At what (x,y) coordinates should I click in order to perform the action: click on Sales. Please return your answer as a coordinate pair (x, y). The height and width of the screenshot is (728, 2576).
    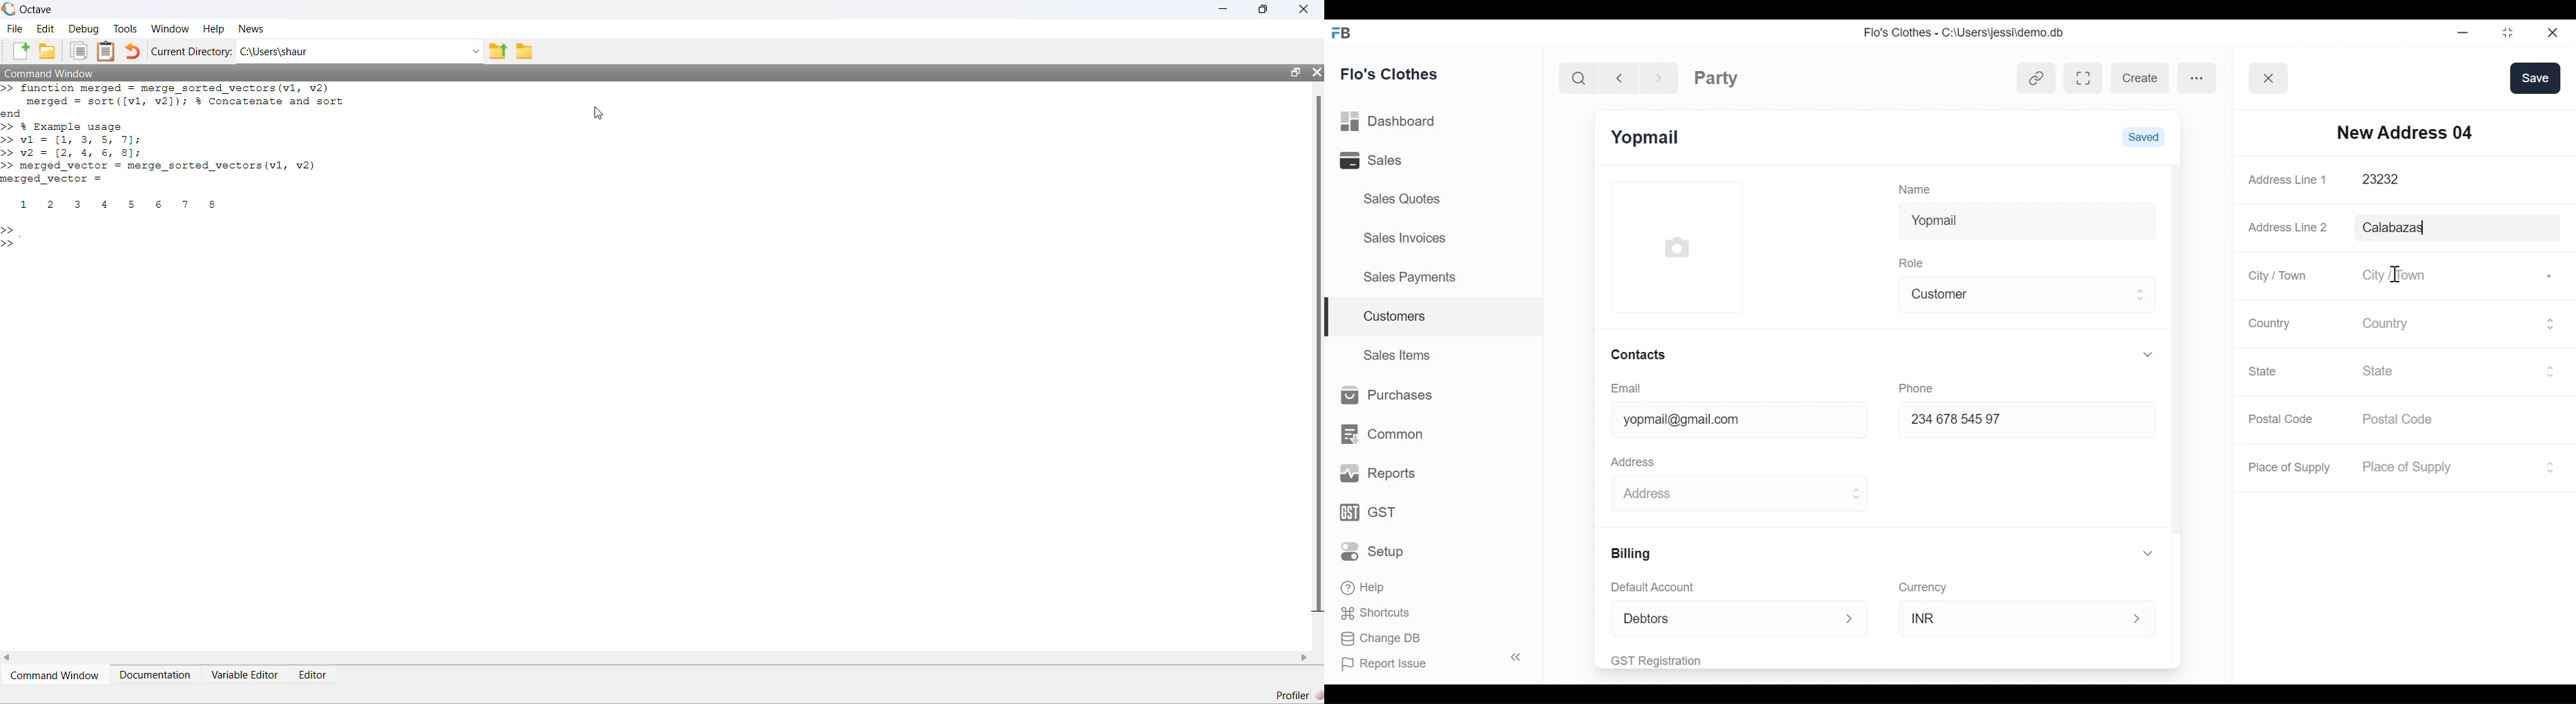
    Looking at the image, I should click on (1389, 160).